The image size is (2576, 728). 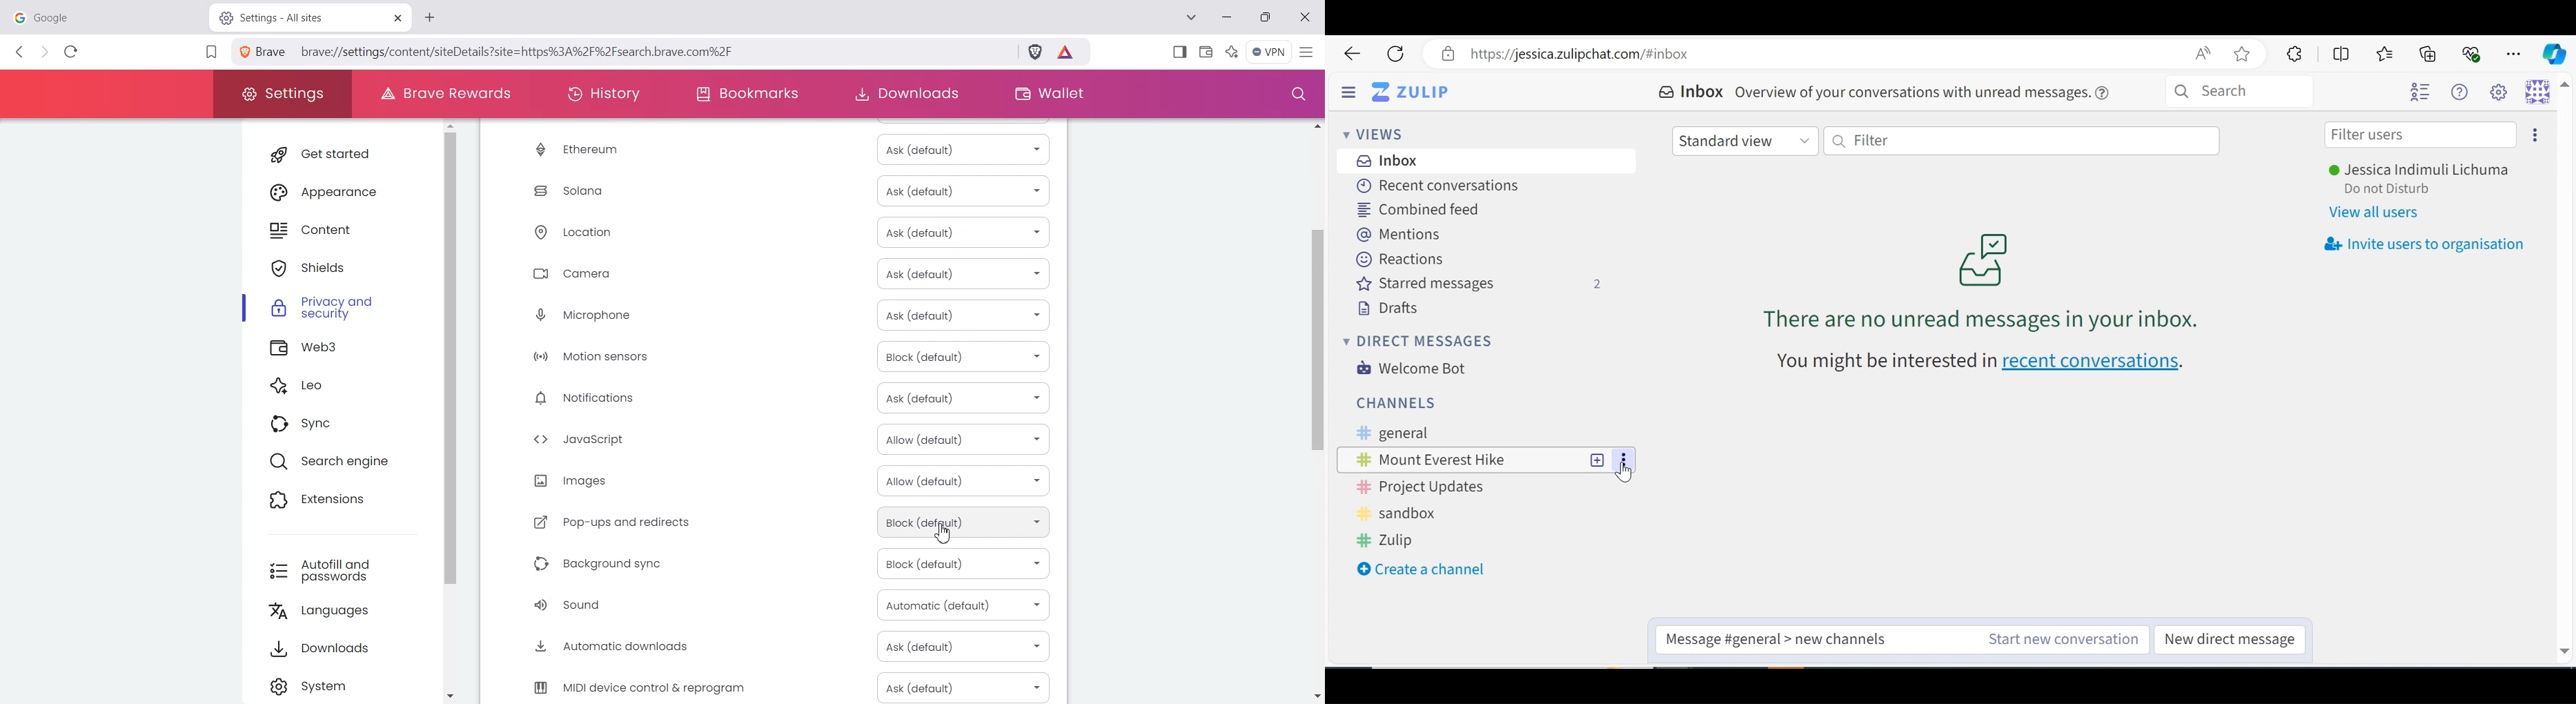 I want to click on Direct Messages, so click(x=1416, y=340).